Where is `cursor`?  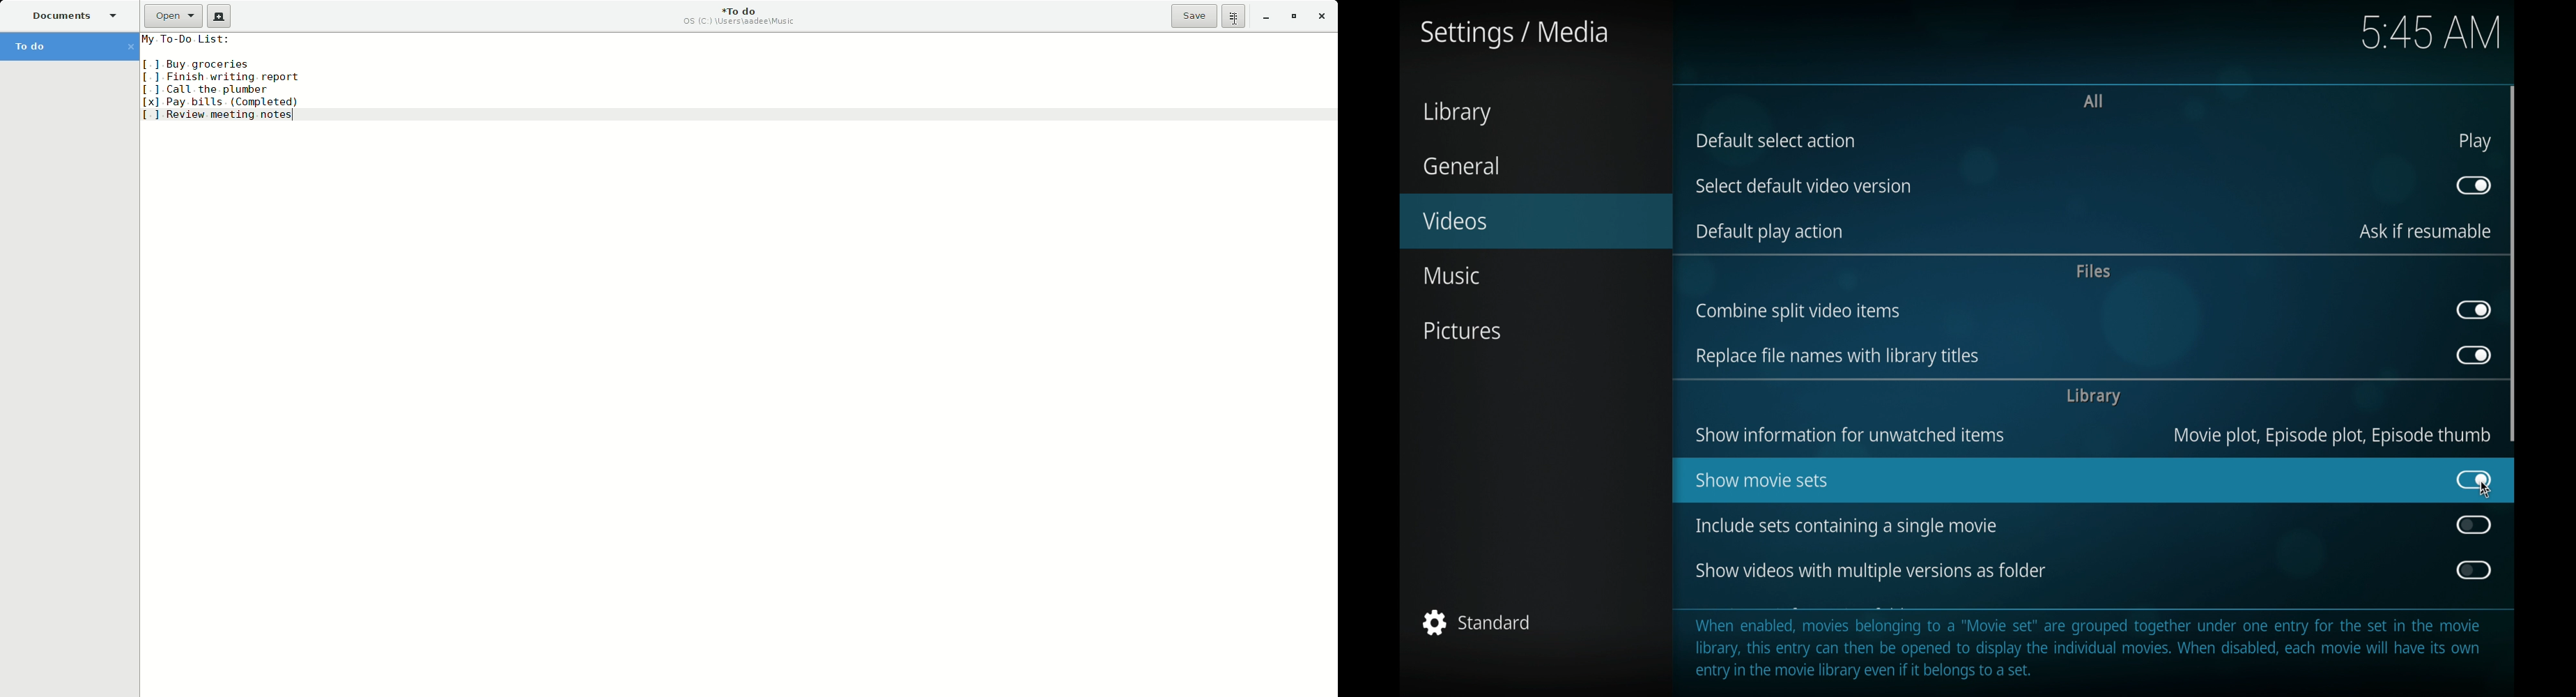
cursor is located at coordinates (2487, 490).